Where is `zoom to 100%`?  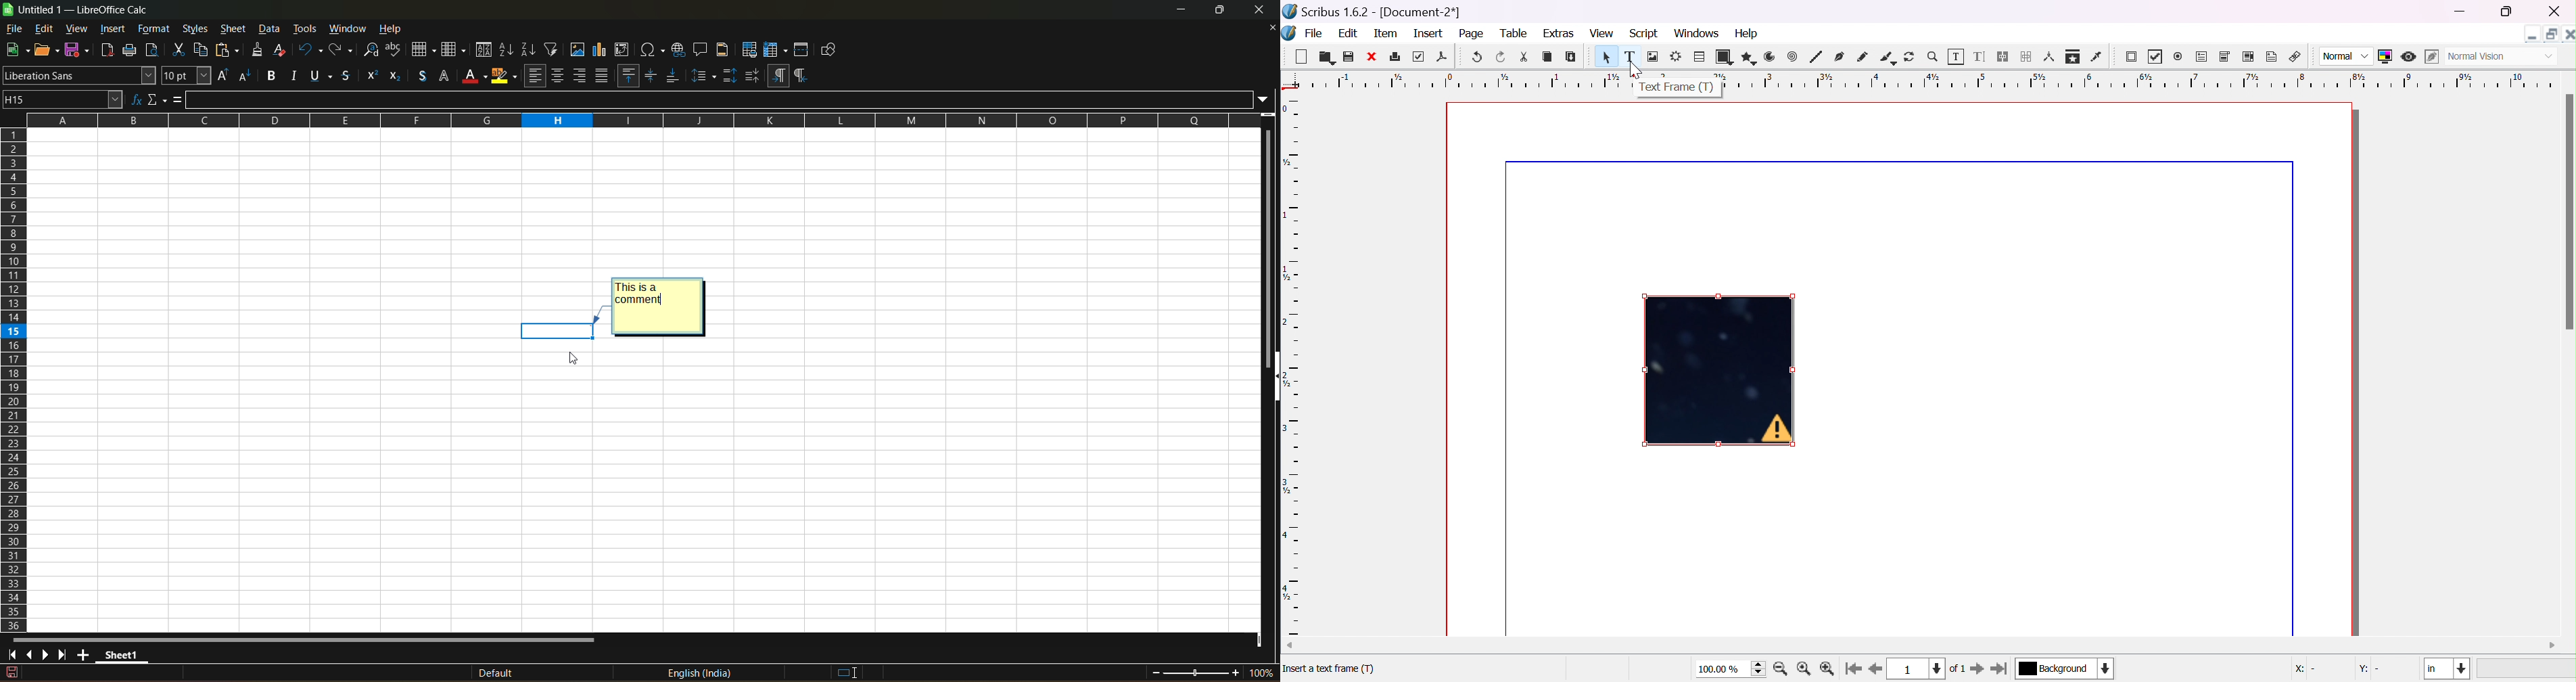 zoom to 100% is located at coordinates (1805, 669).